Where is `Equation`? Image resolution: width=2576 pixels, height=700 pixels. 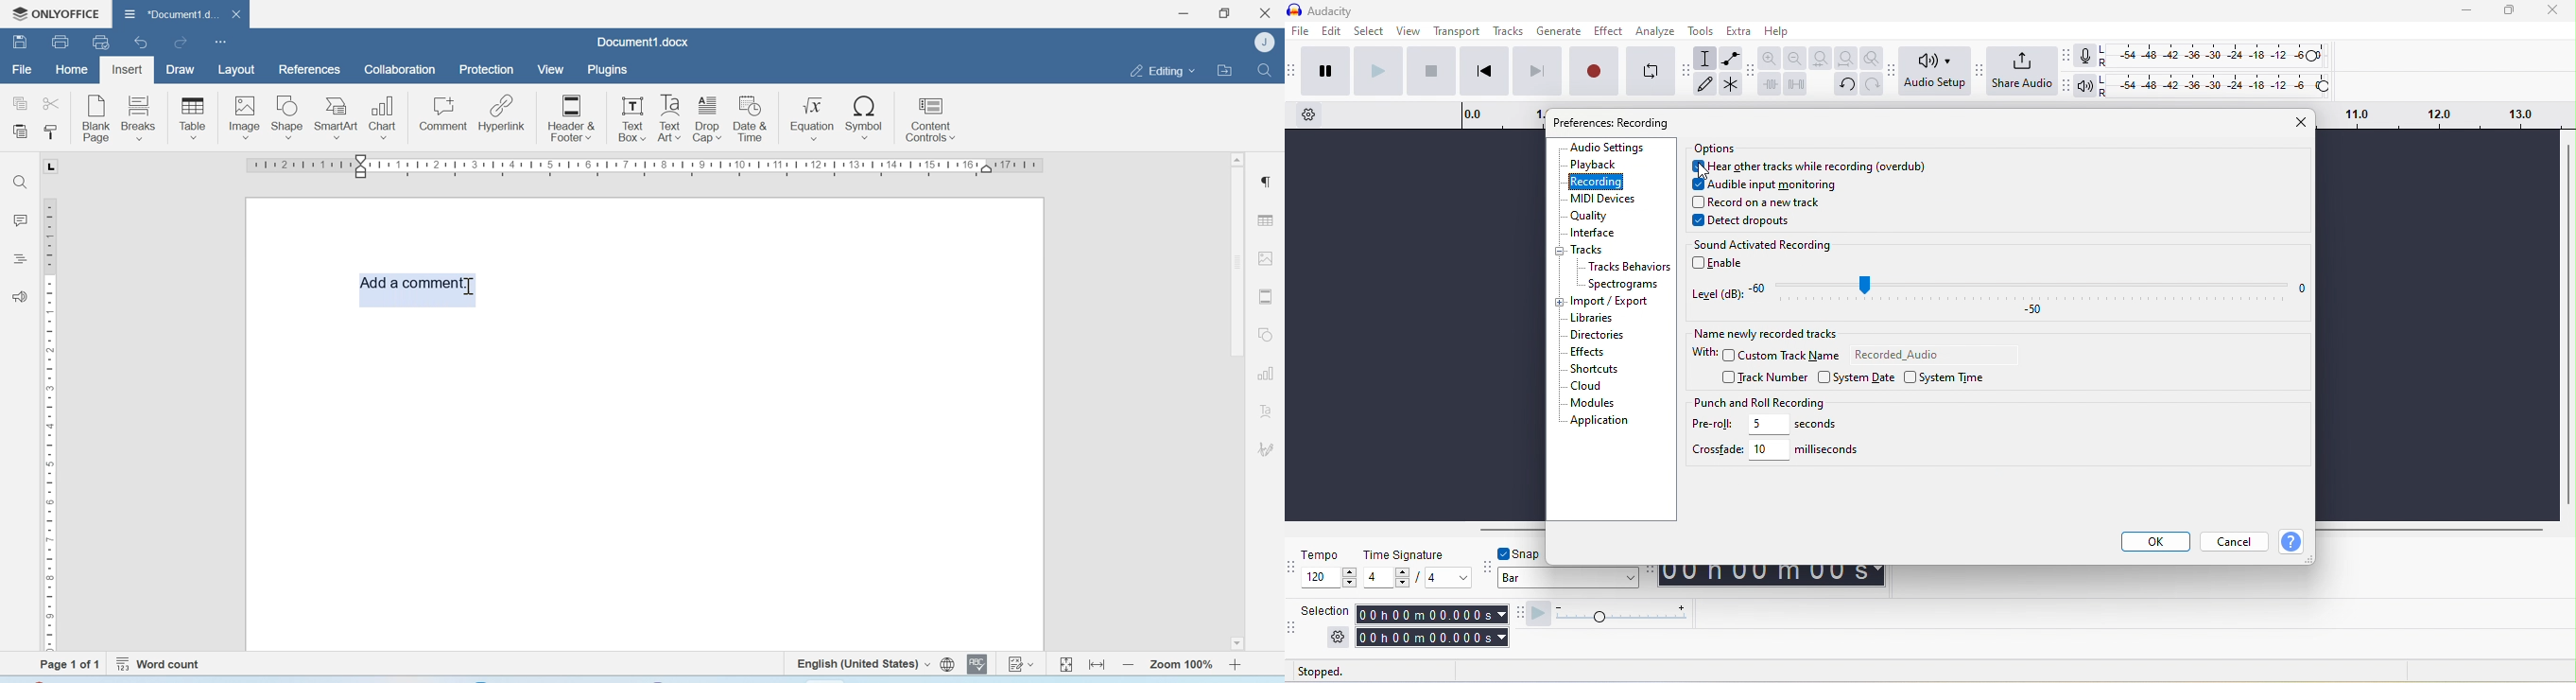
Equation is located at coordinates (812, 117).